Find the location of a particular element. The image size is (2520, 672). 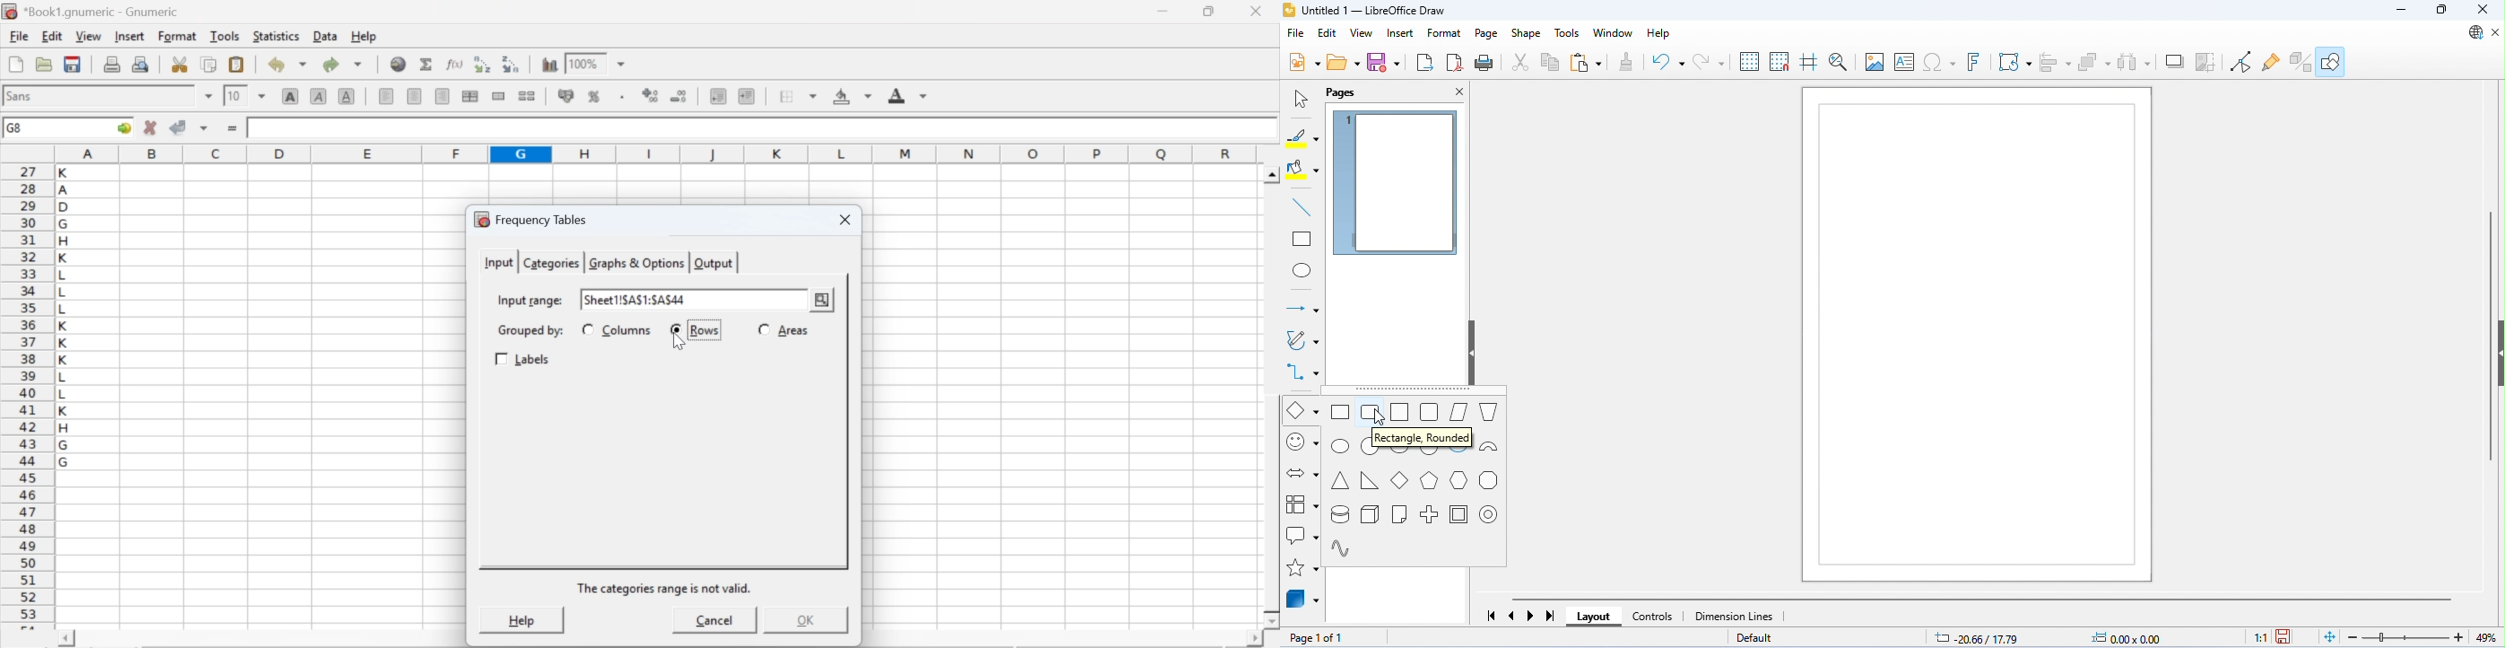

checkbox is located at coordinates (764, 328).